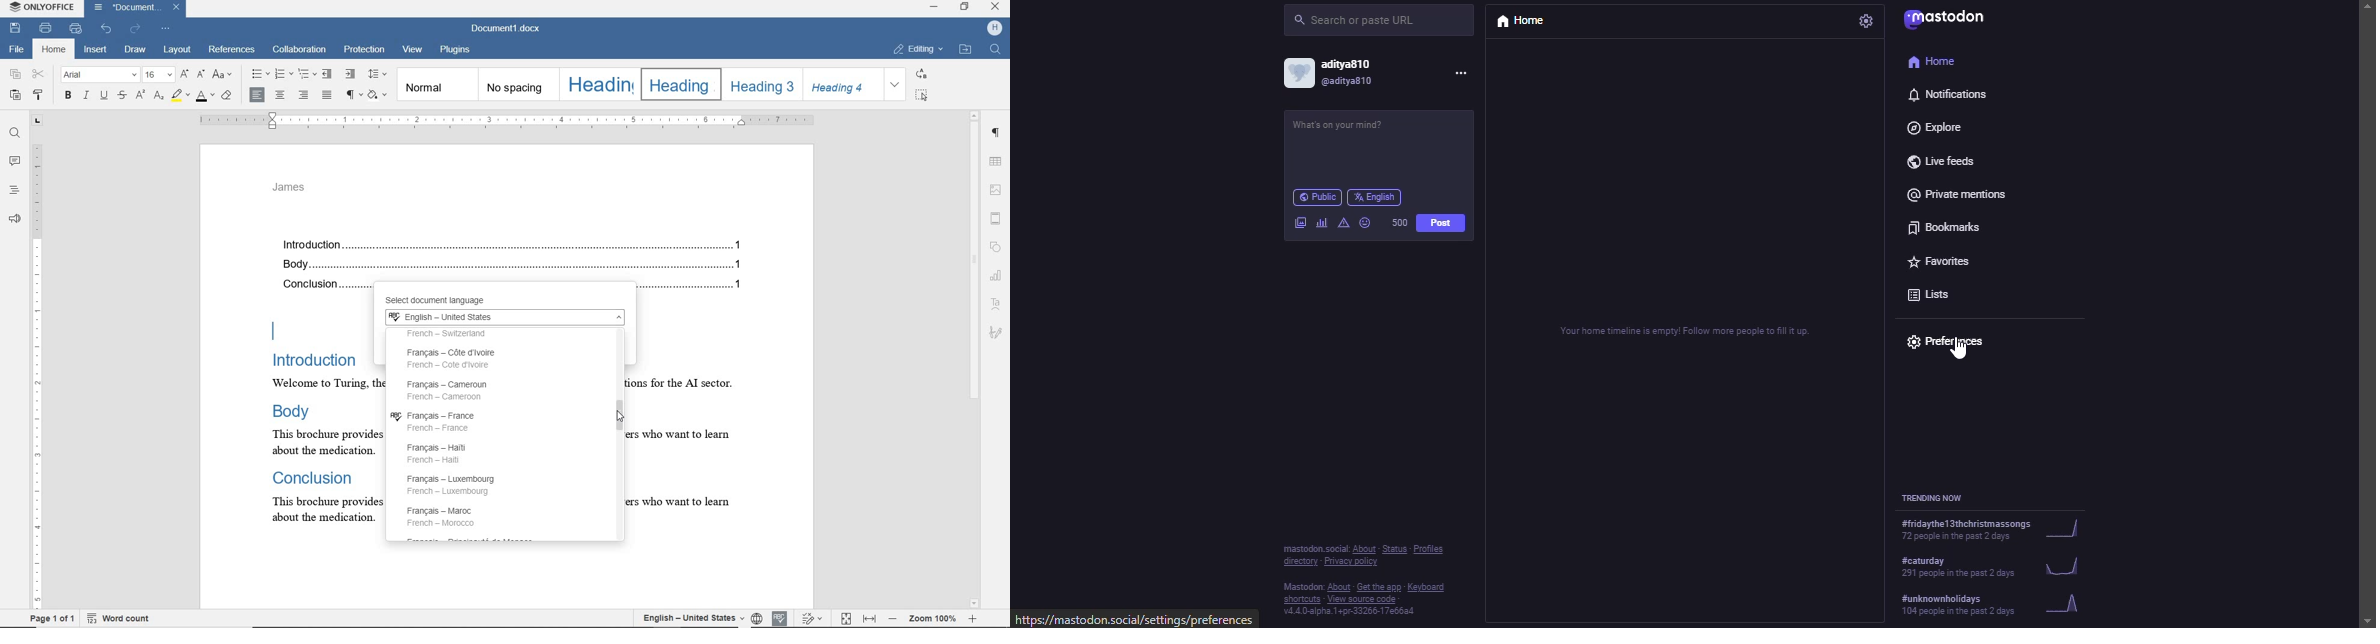 The height and width of the screenshot is (644, 2380). What do you see at coordinates (1321, 222) in the screenshot?
I see `polls` at bounding box center [1321, 222].